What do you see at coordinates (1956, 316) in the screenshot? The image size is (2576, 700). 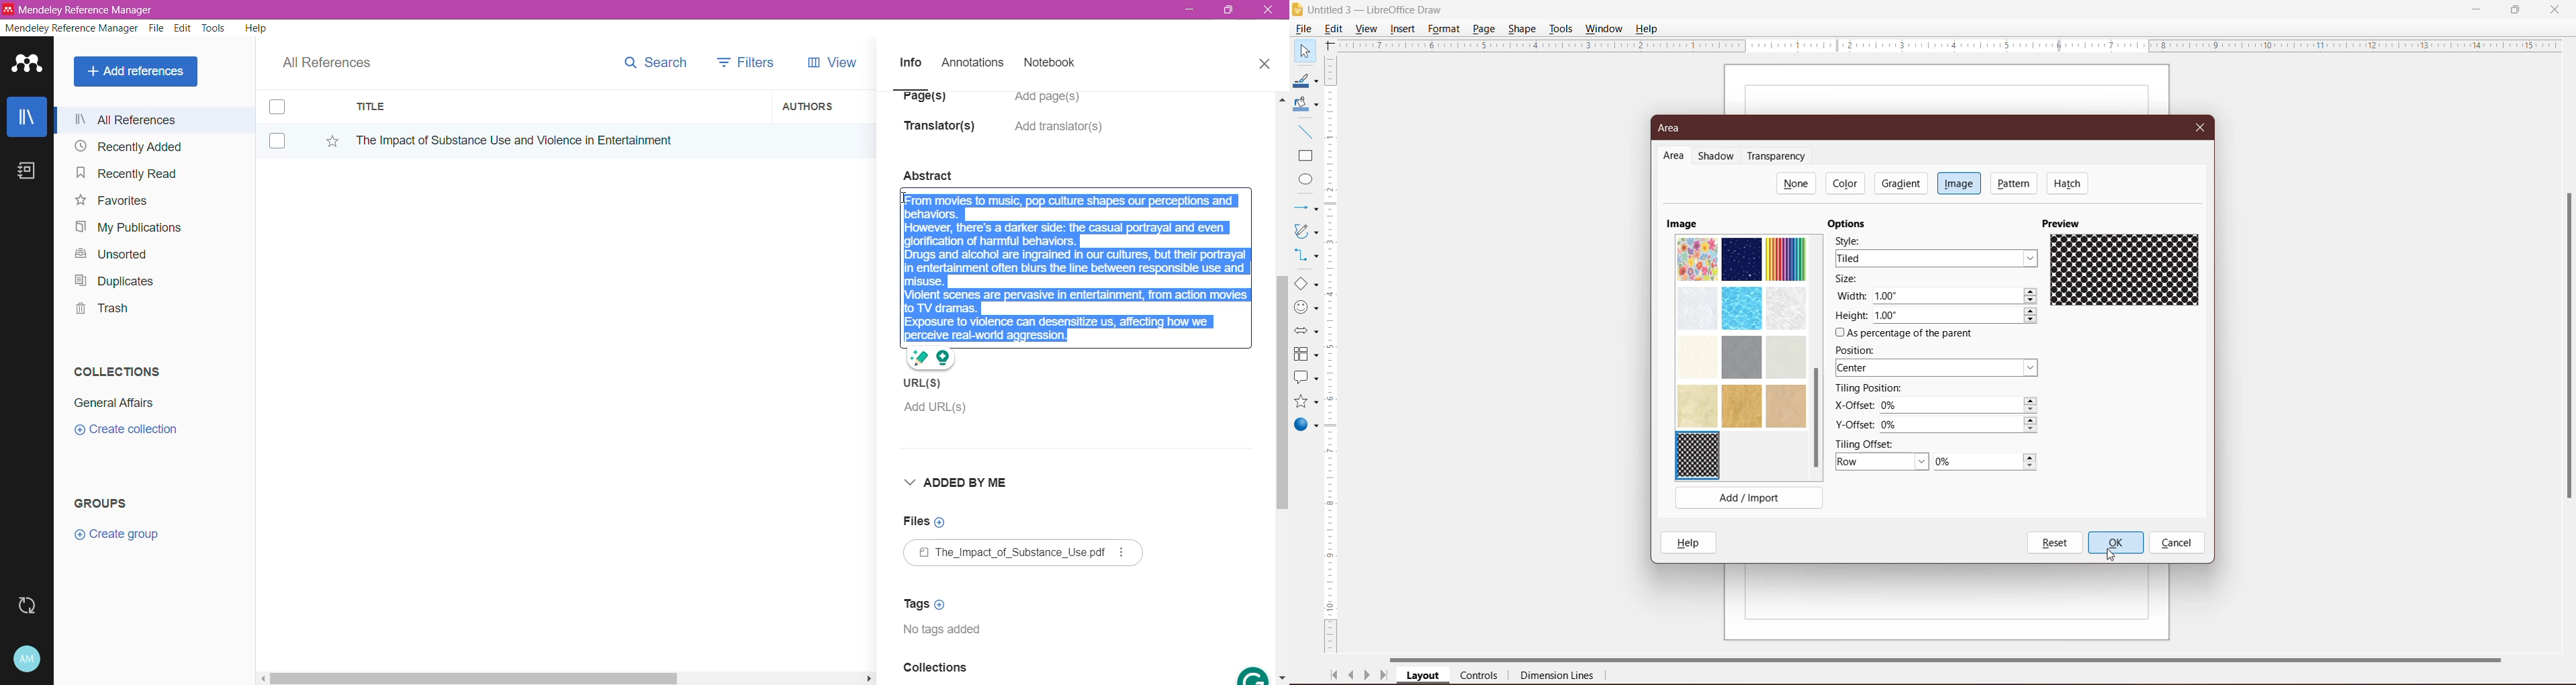 I see `Set required height` at bounding box center [1956, 316].